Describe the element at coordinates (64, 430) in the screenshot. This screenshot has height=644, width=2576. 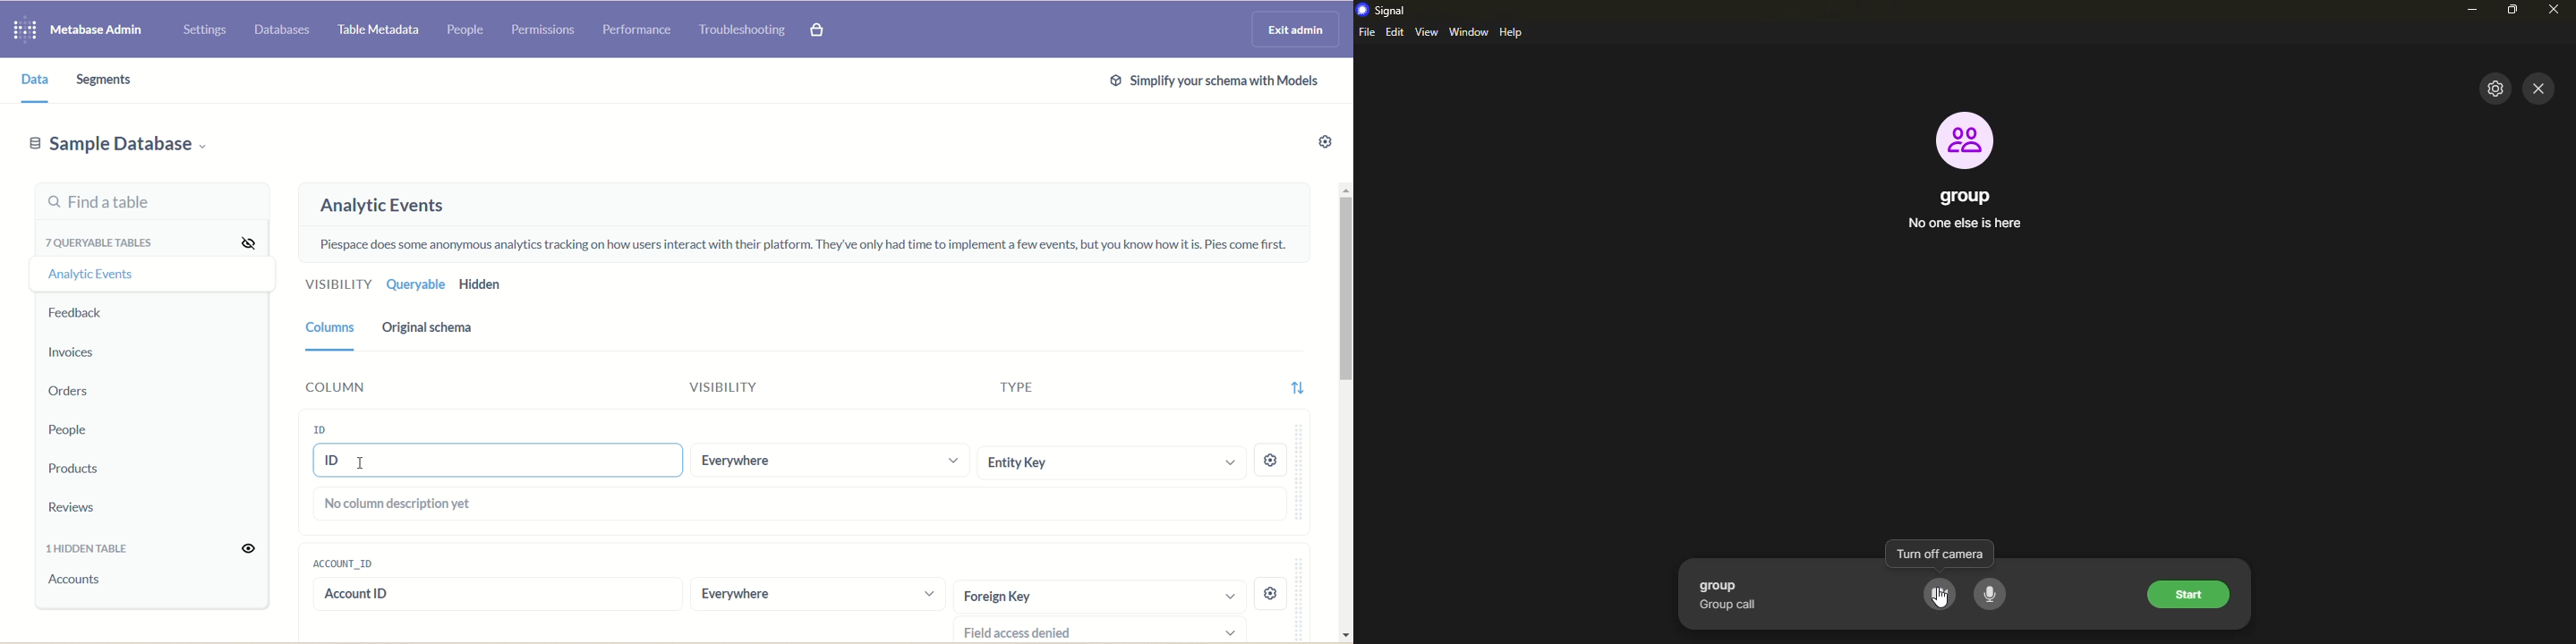
I see `People` at that location.